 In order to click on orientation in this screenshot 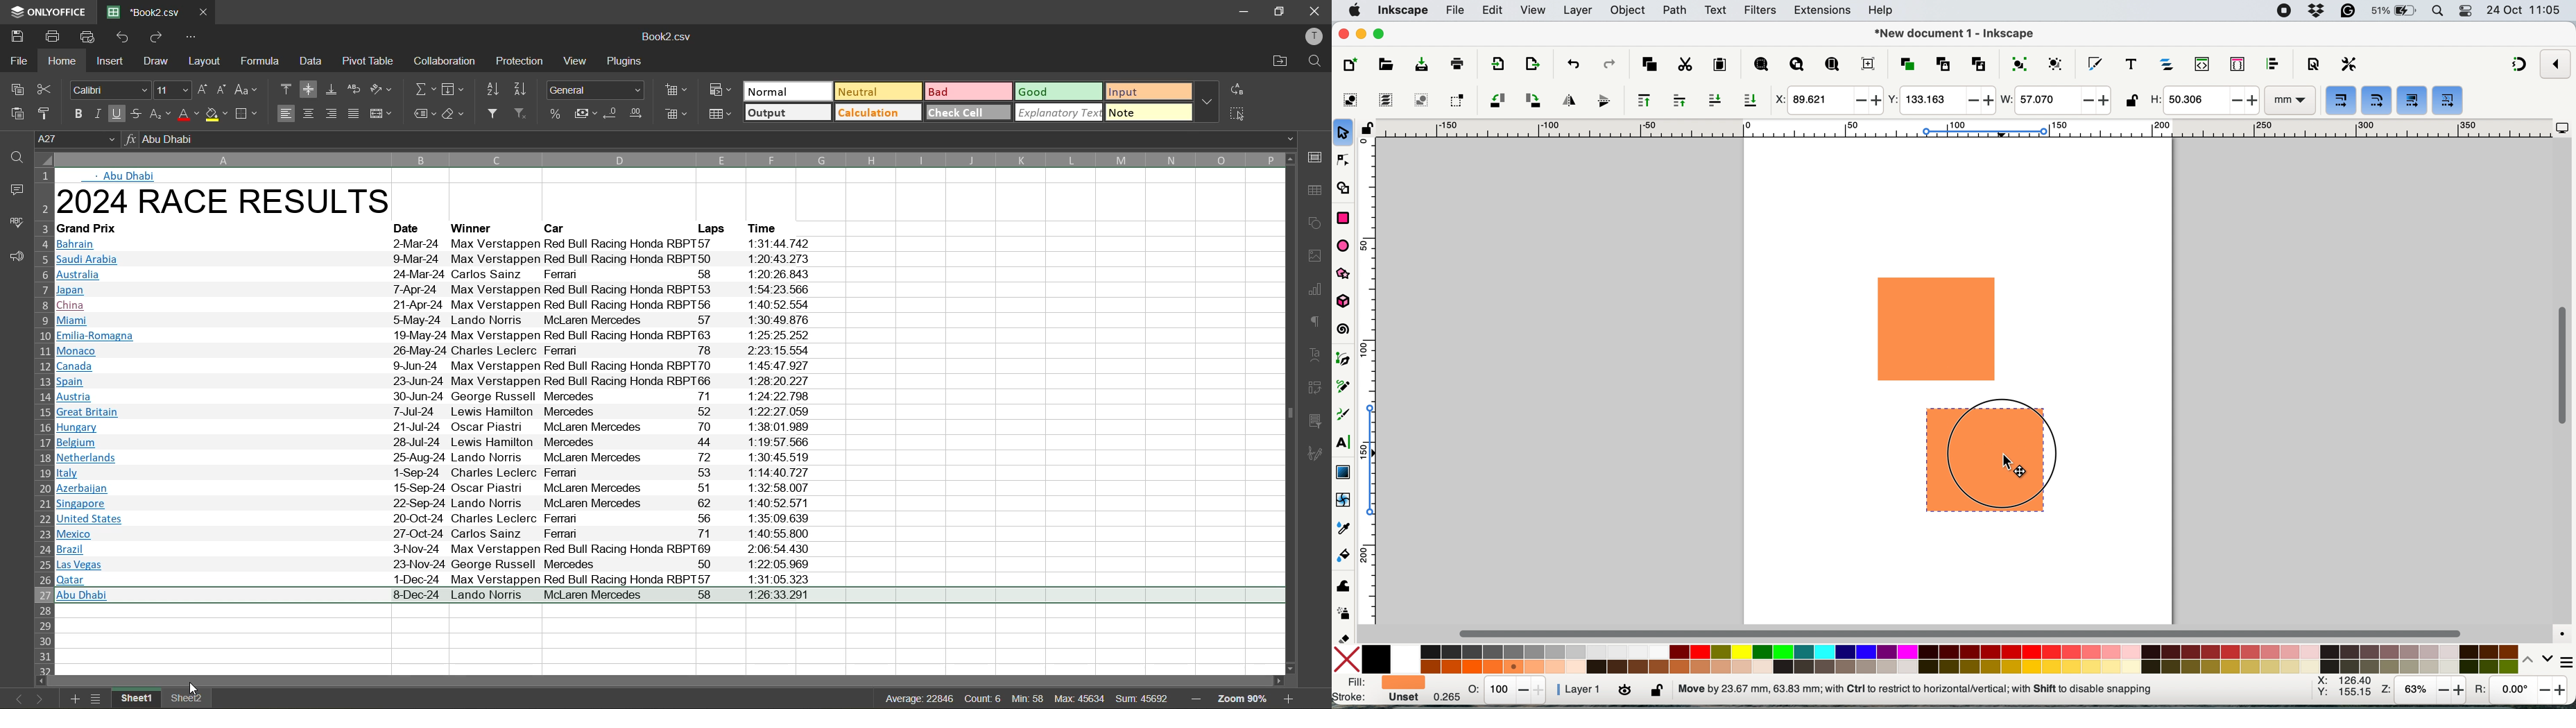, I will do `click(383, 89)`.